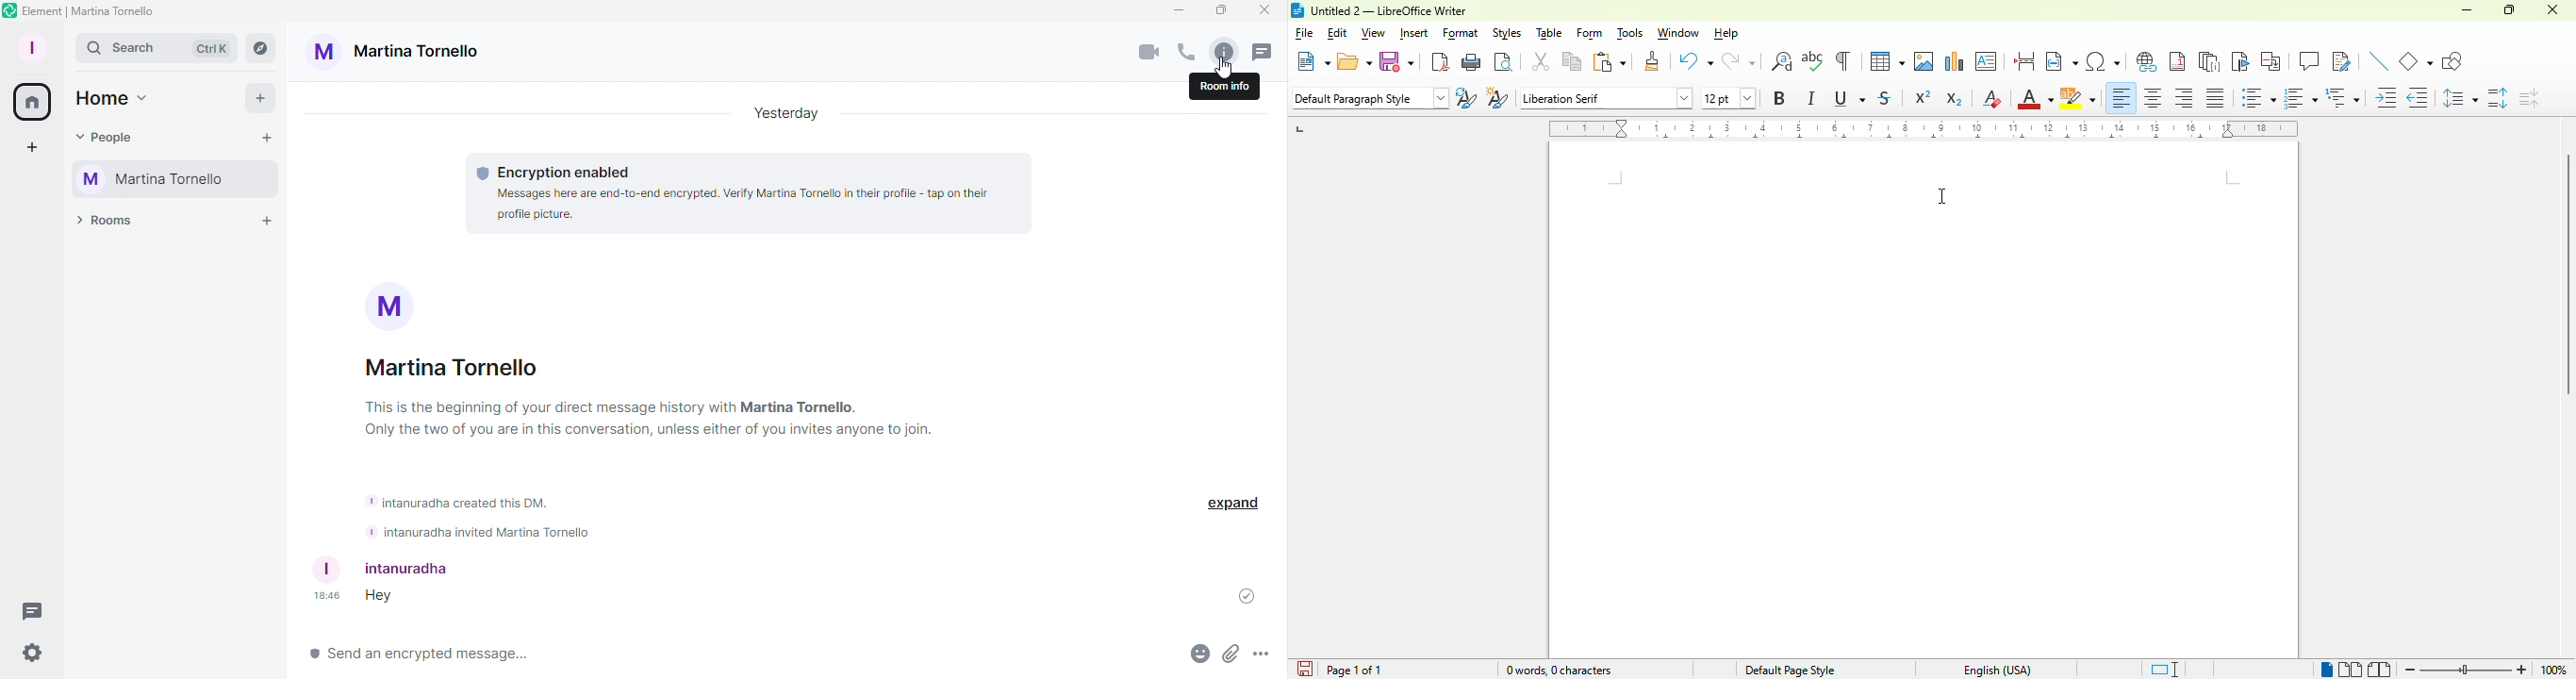 Image resolution: width=2576 pixels, height=700 pixels. I want to click on text language, so click(1998, 670).